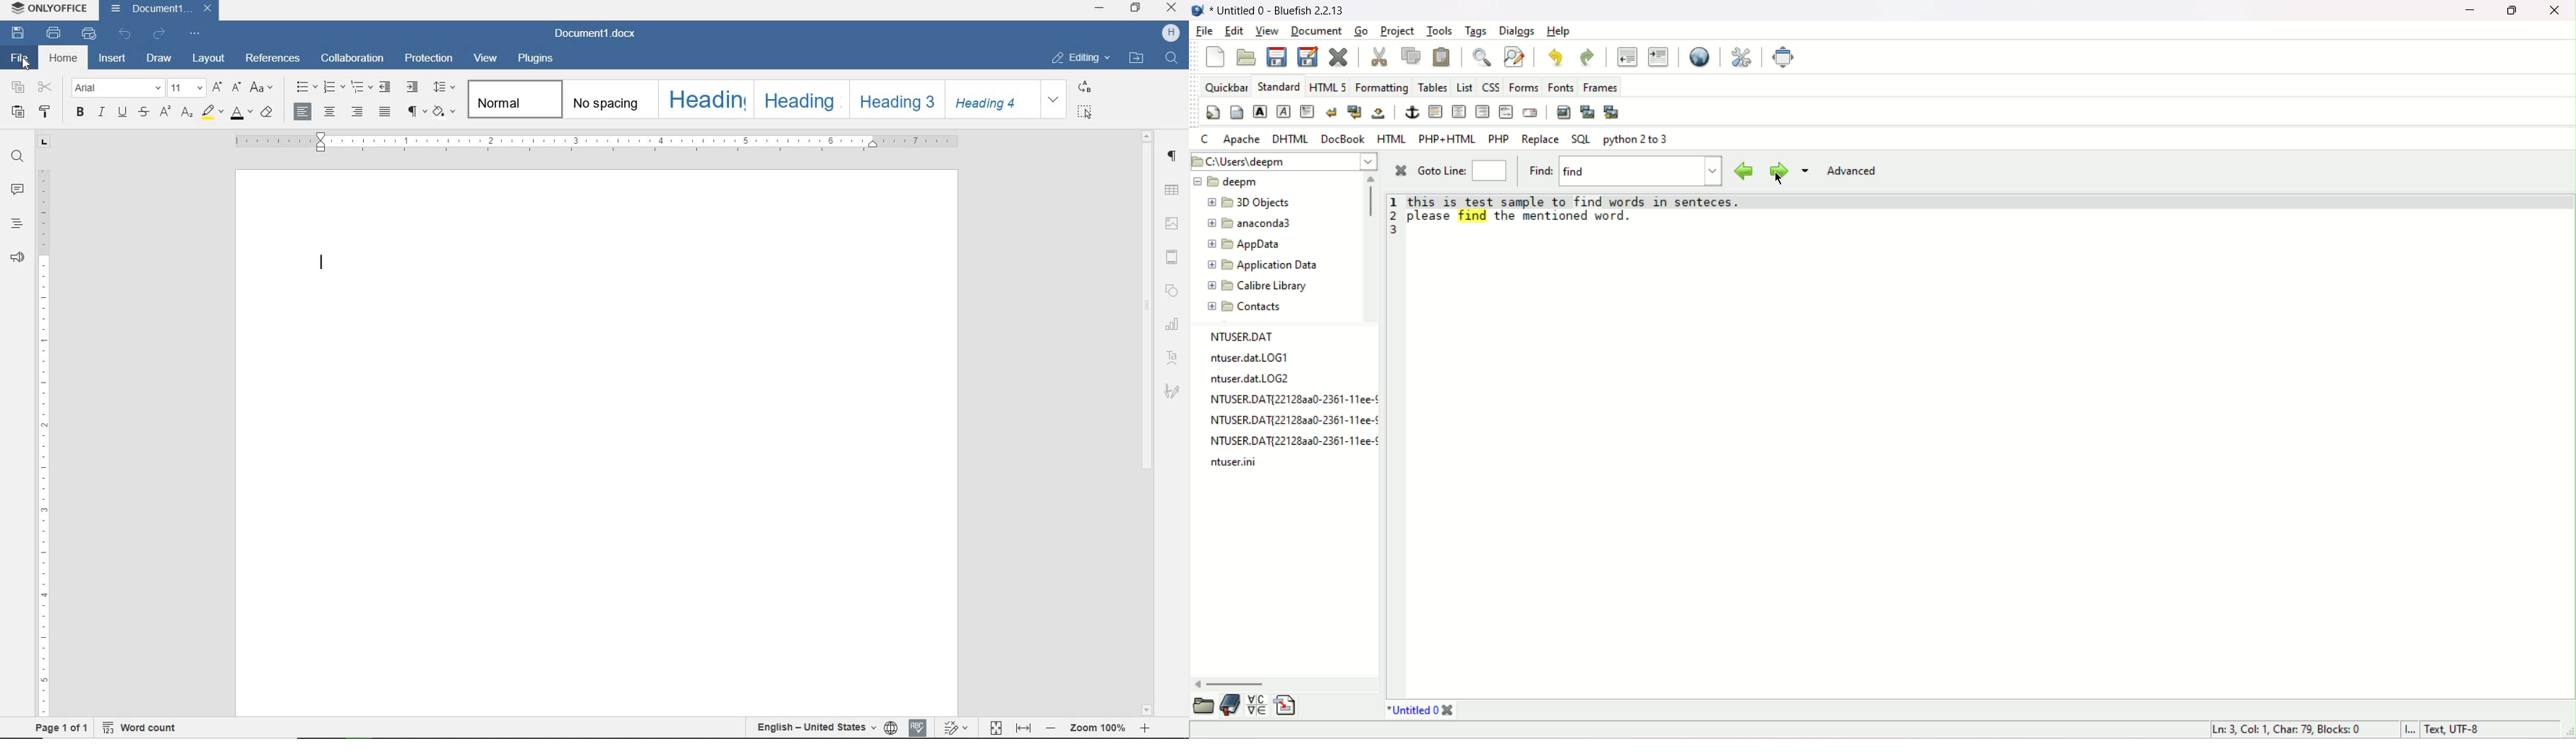 Image resolution: width=2576 pixels, height=756 pixels. Describe the element at coordinates (1637, 142) in the screenshot. I see `python 2 to 3` at that location.